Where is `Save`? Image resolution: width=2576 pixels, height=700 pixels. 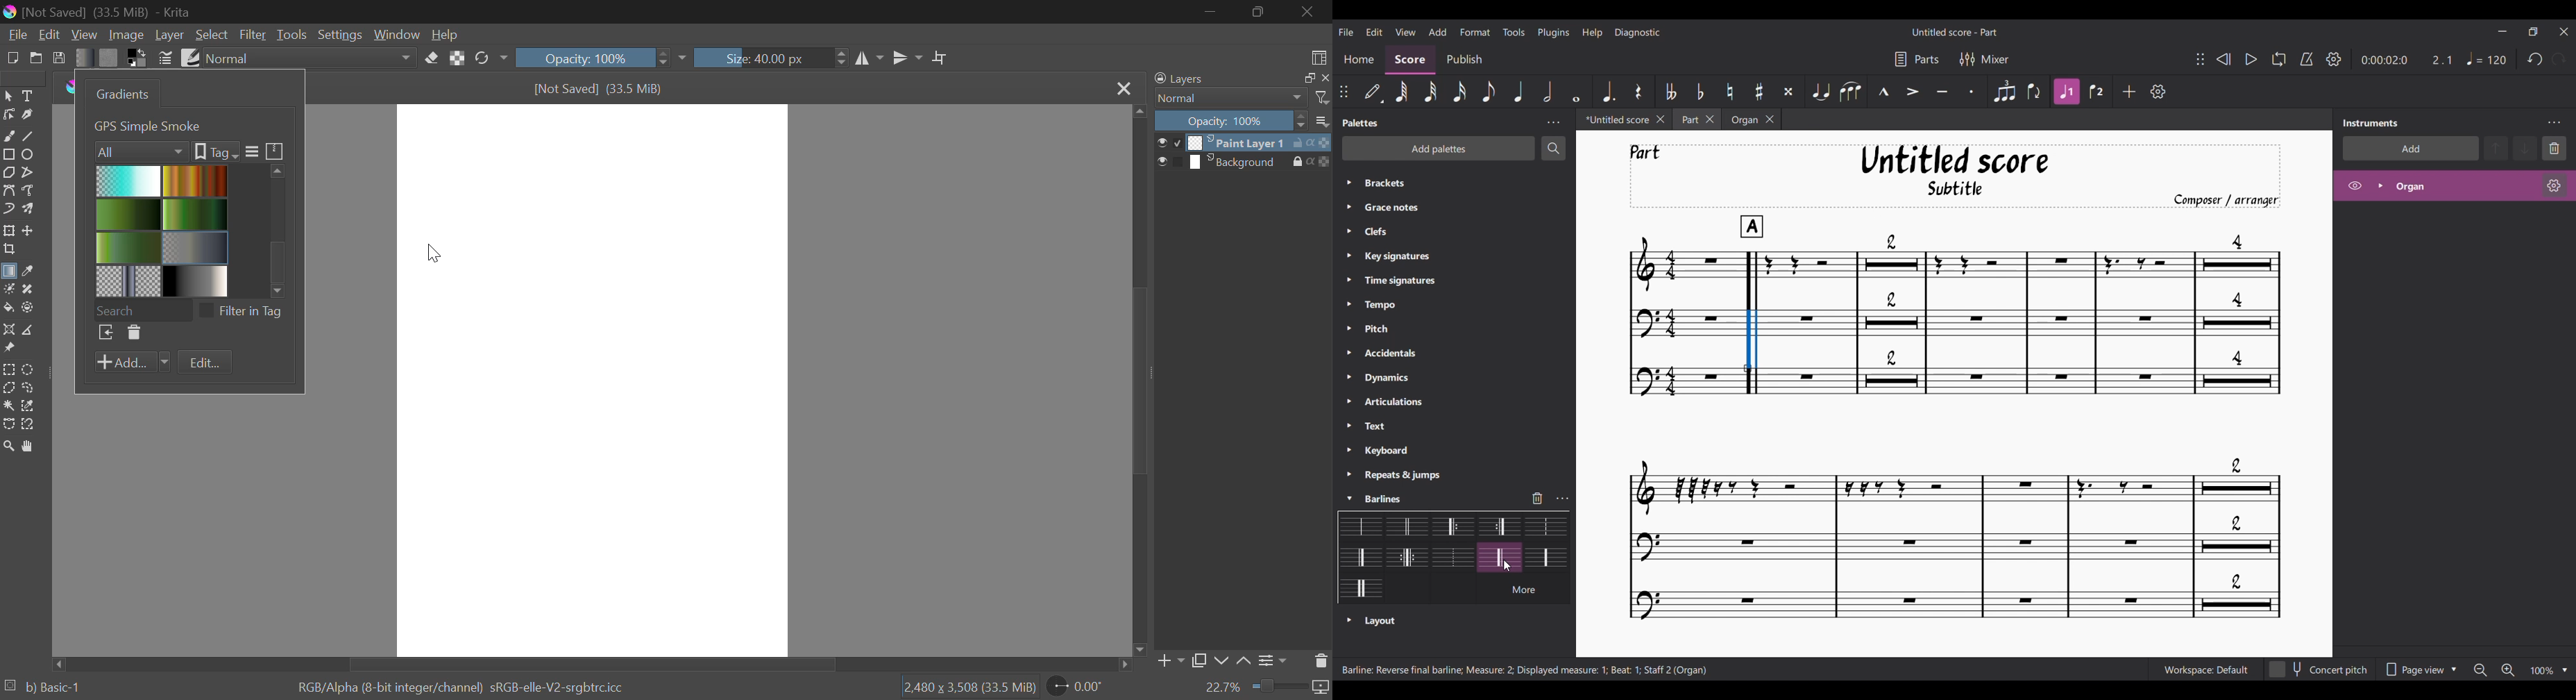 Save is located at coordinates (60, 57).